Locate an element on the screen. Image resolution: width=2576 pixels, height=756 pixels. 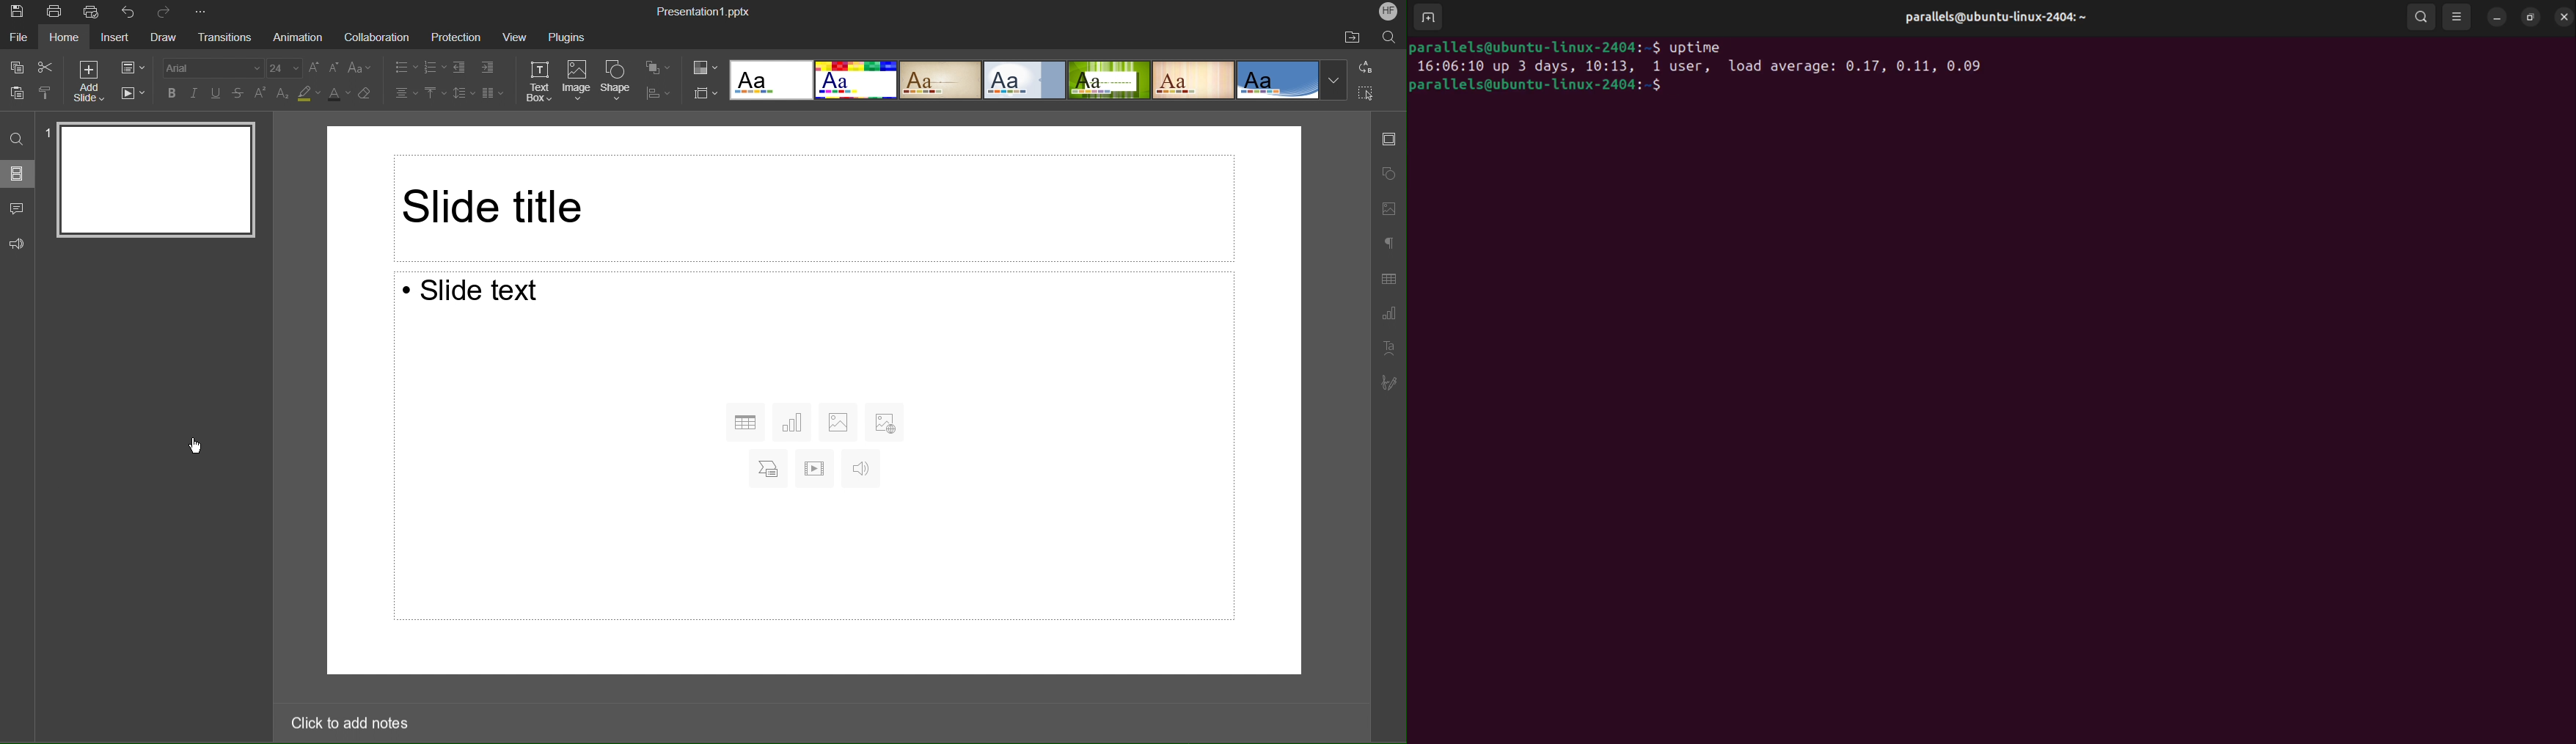
minimize is located at coordinates (2496, 18).